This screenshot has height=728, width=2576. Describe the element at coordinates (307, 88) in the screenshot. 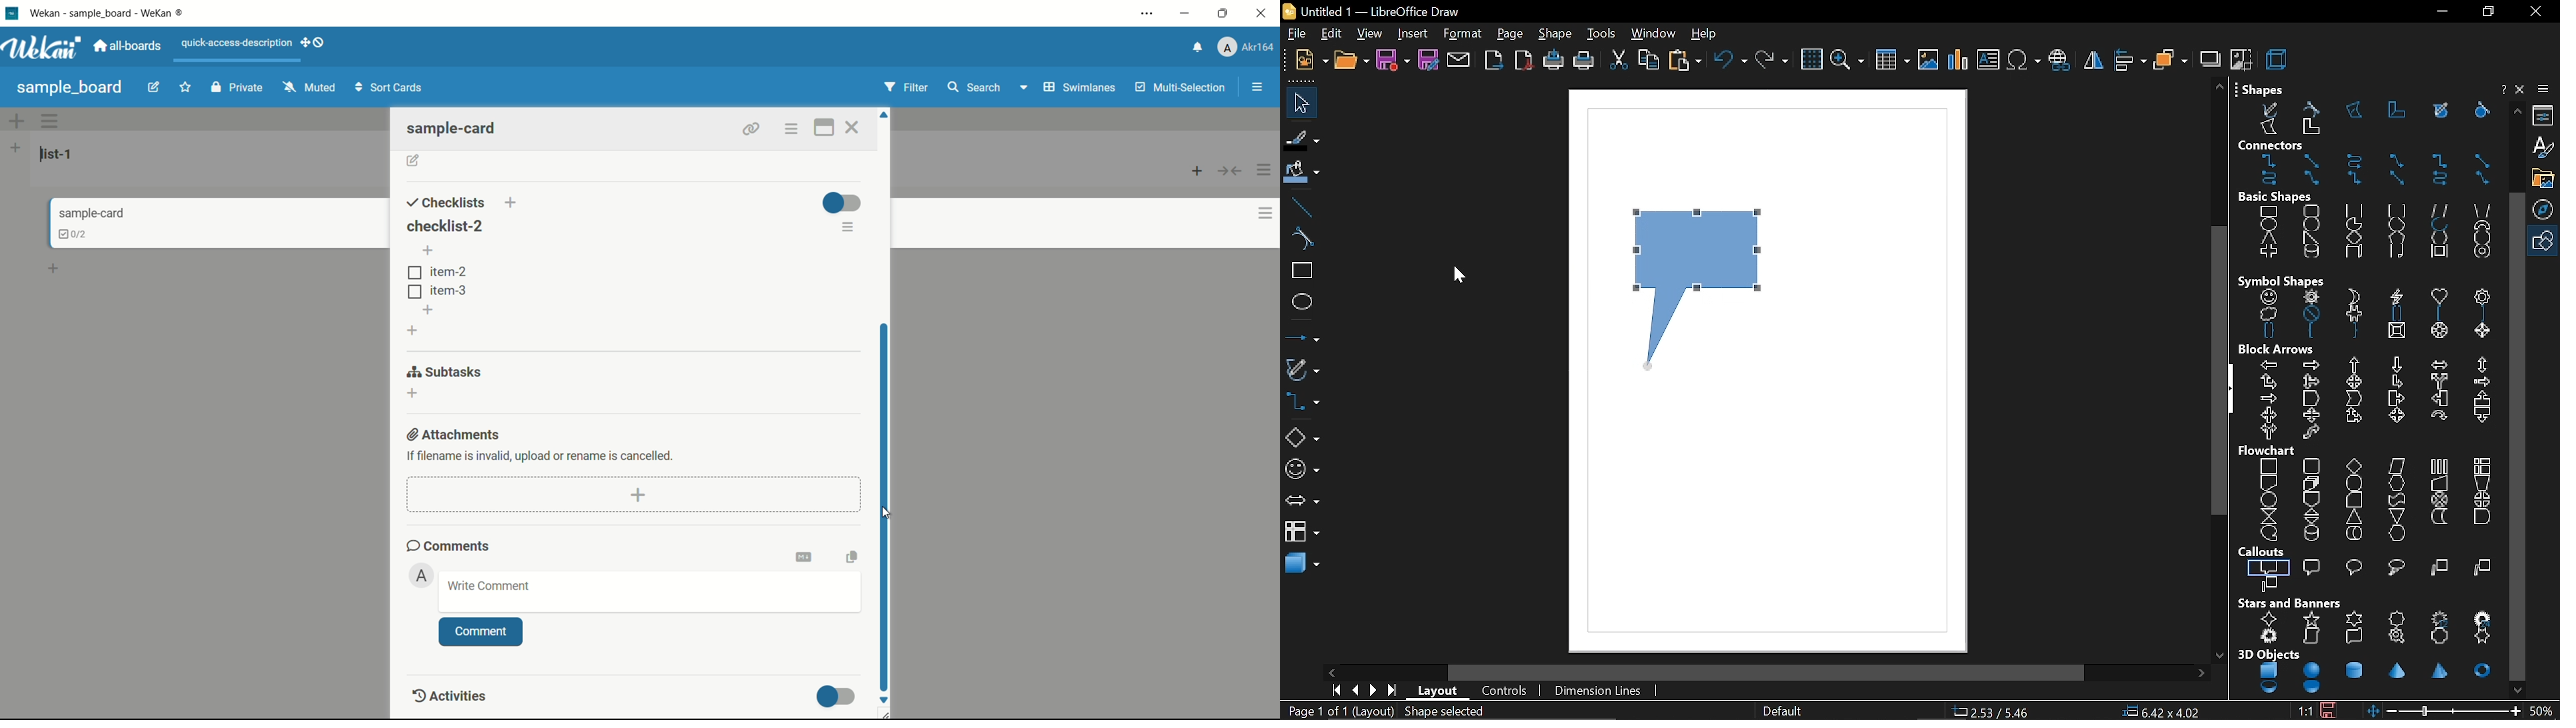

I see `muted` at that location.